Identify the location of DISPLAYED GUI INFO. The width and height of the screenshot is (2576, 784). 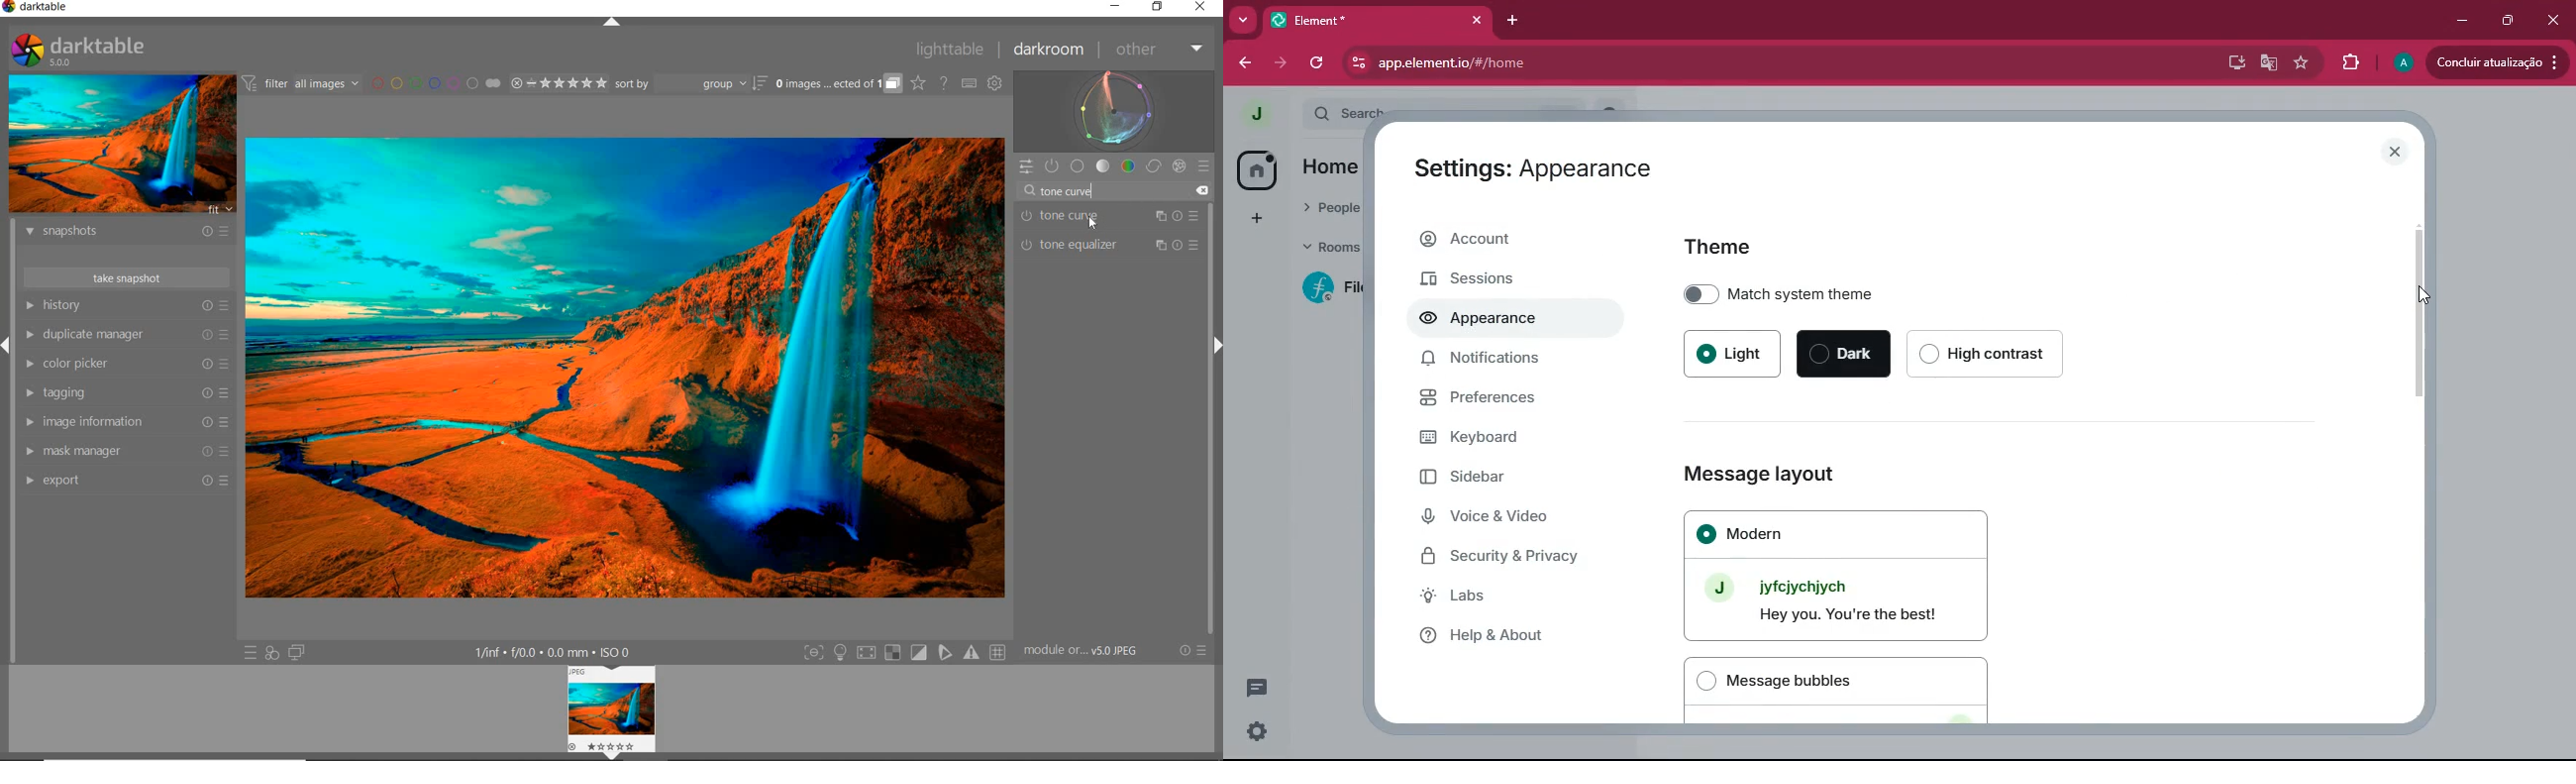
(557, 652).